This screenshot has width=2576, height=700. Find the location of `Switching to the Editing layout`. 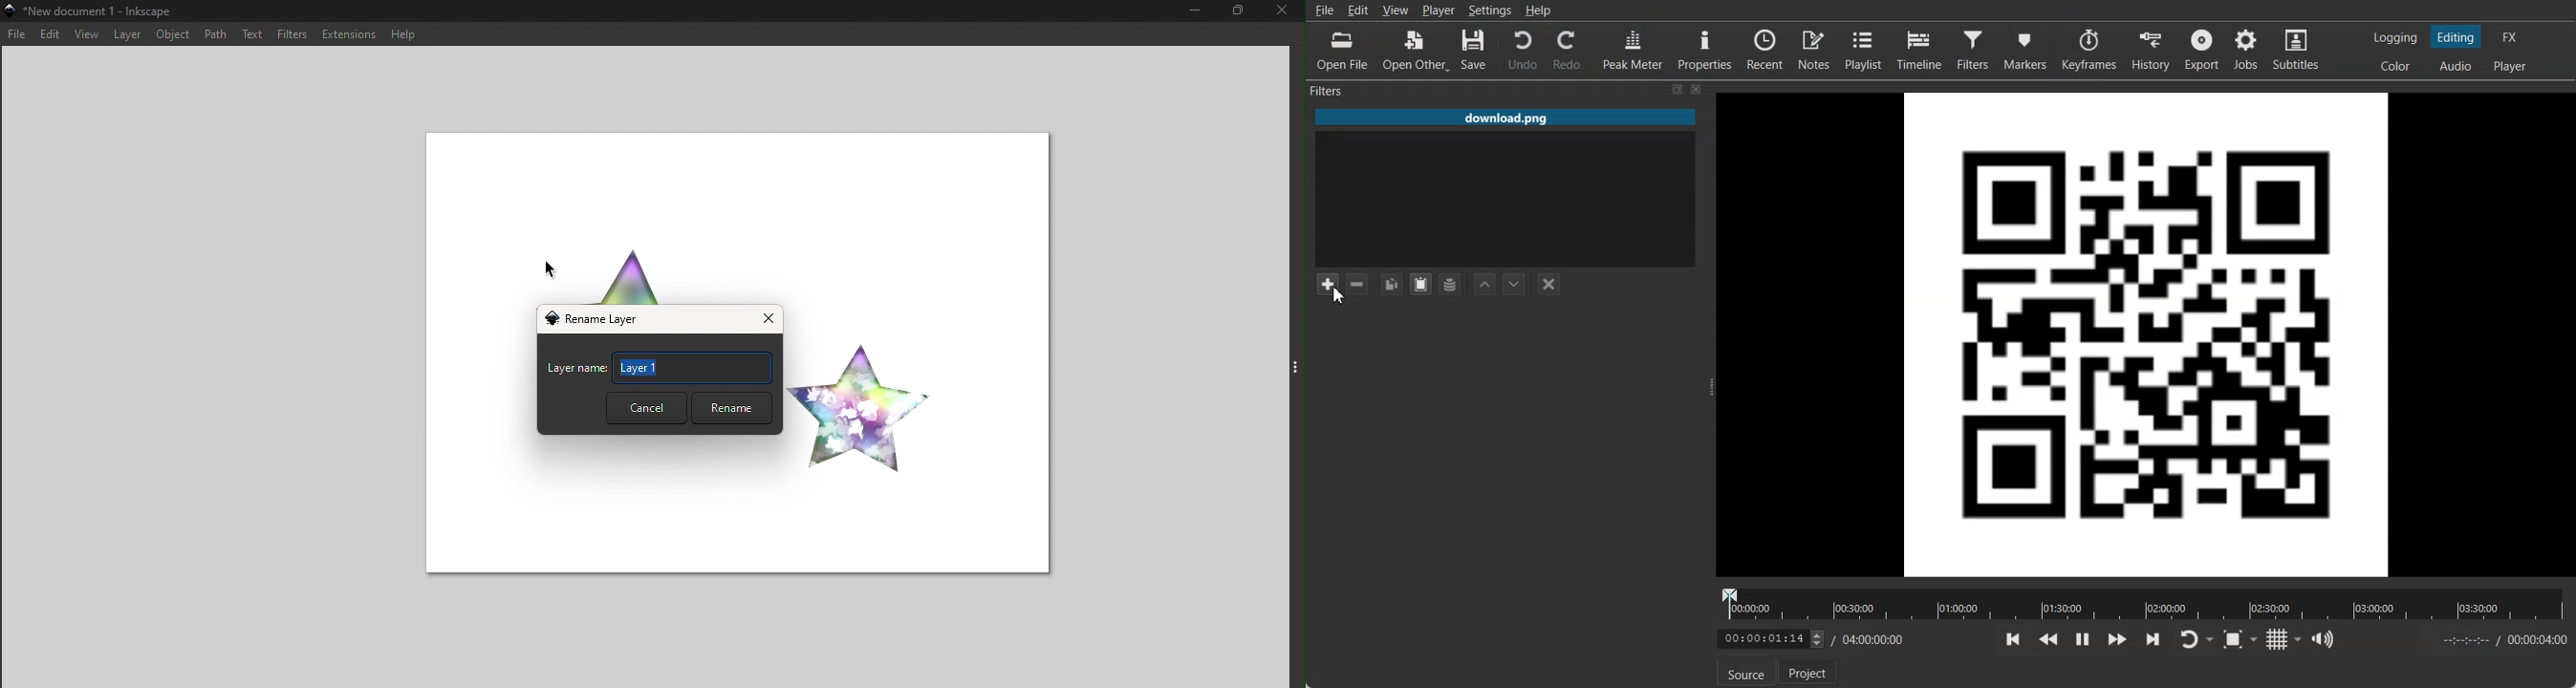

Switching to the Editing layout is located at coordinates (2456, 38).